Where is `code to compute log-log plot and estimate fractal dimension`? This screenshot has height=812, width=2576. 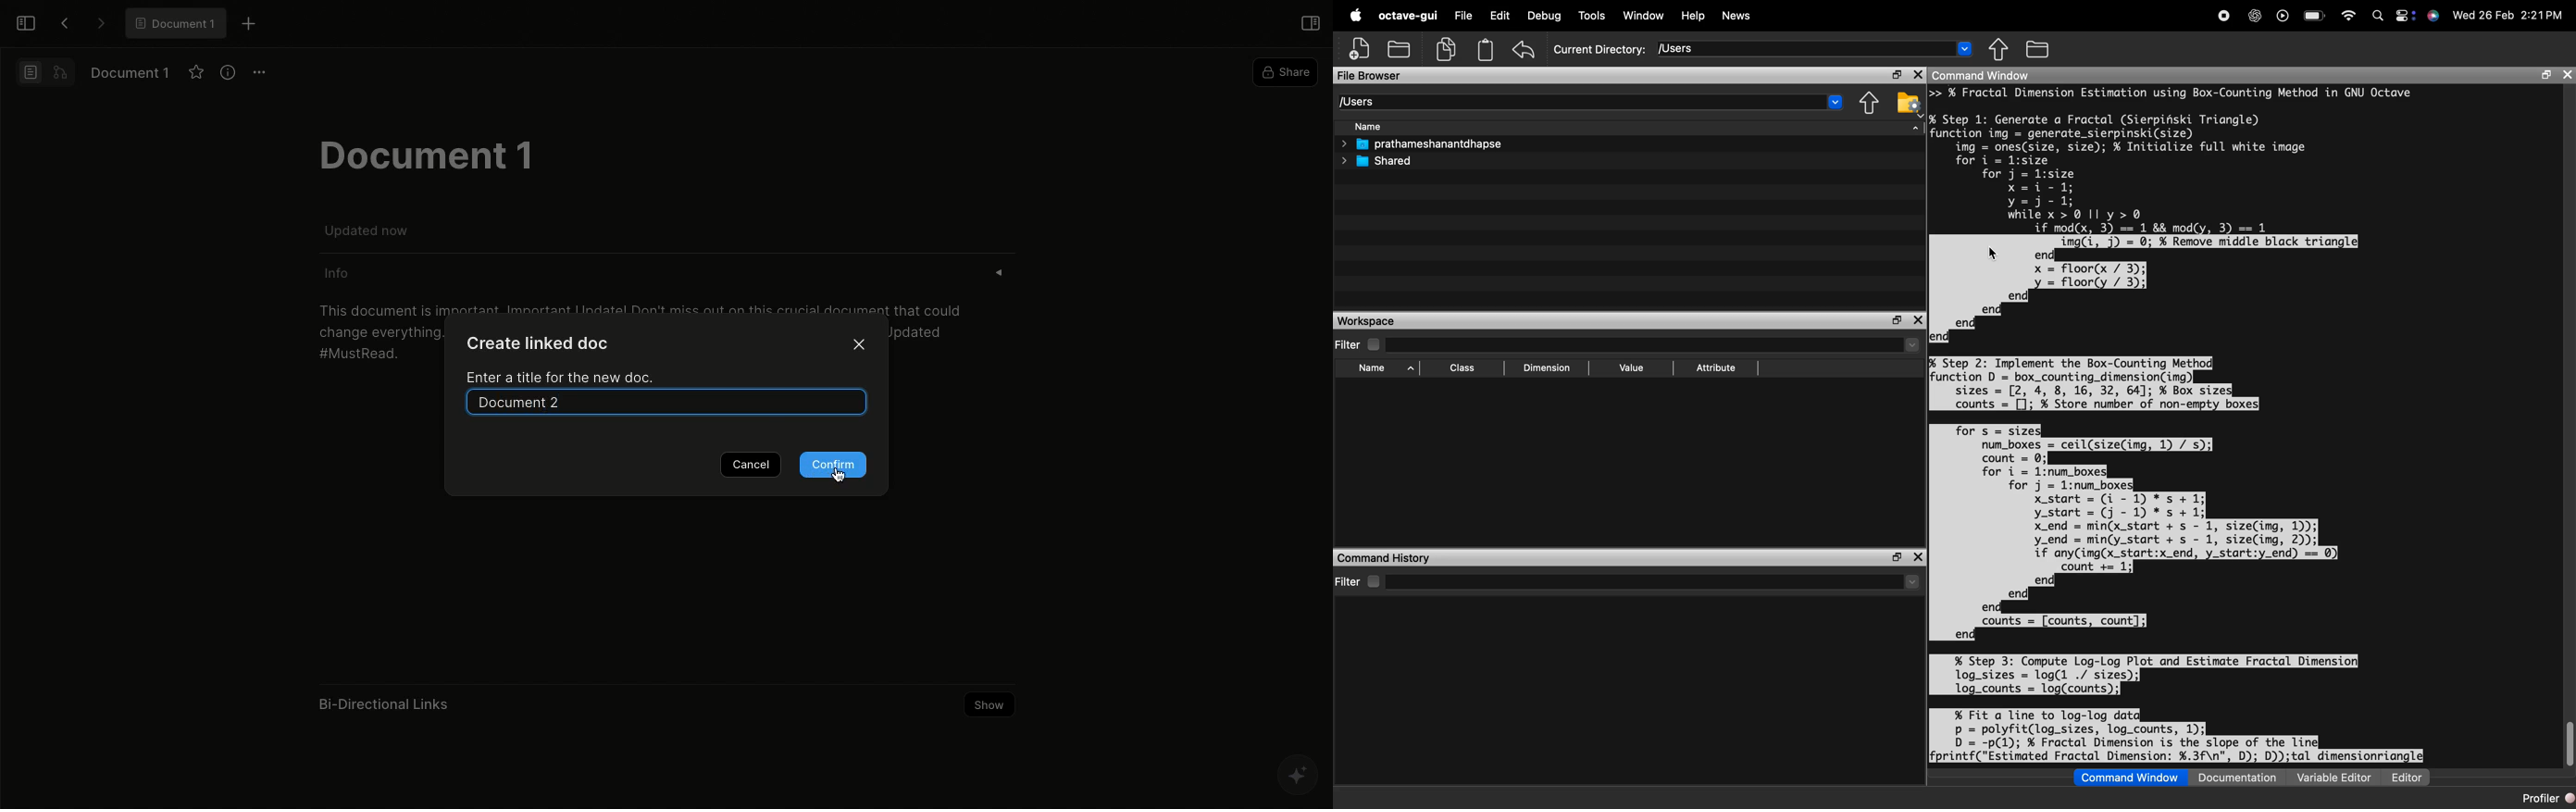 code to compute log-log plot and estimate fractal dimension is located at coordinates (2213, 707).